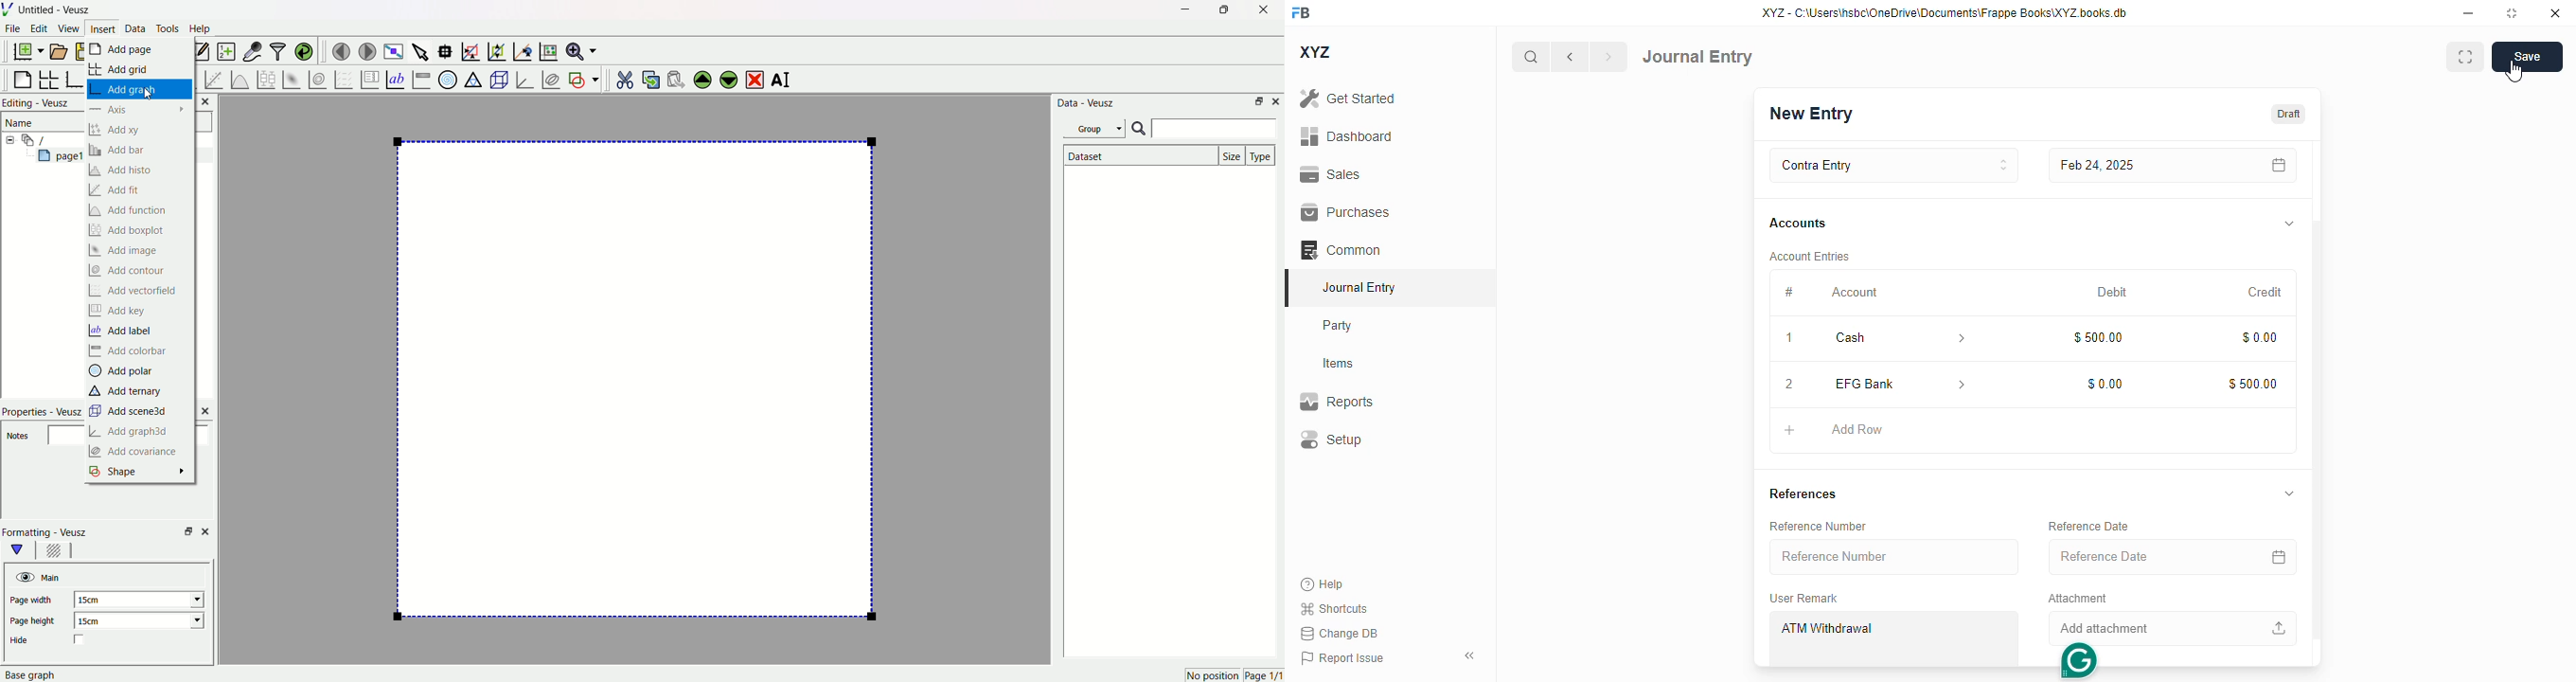 The image size is (2576, 700). Describe the element at coordinates (266, 78) in the screenshot. I see `plot box plots` at that location.